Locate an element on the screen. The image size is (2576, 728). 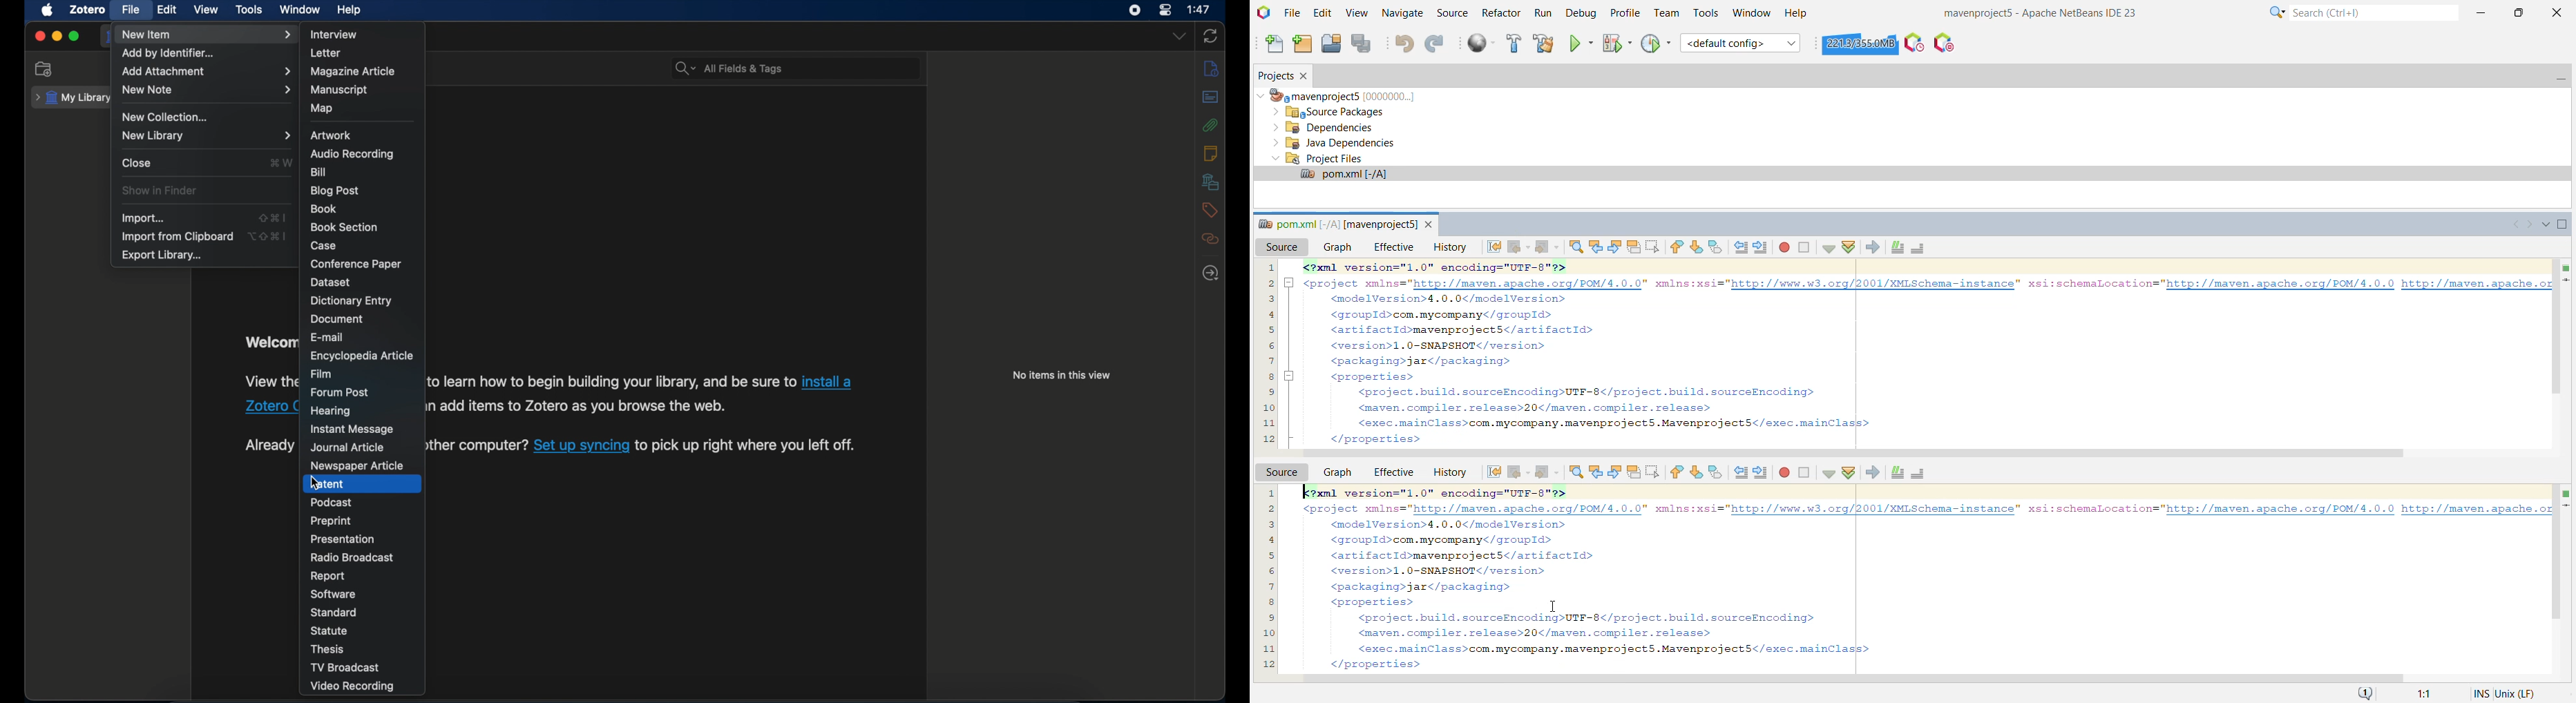
Set up syncing is located at coordinates (581, 446).